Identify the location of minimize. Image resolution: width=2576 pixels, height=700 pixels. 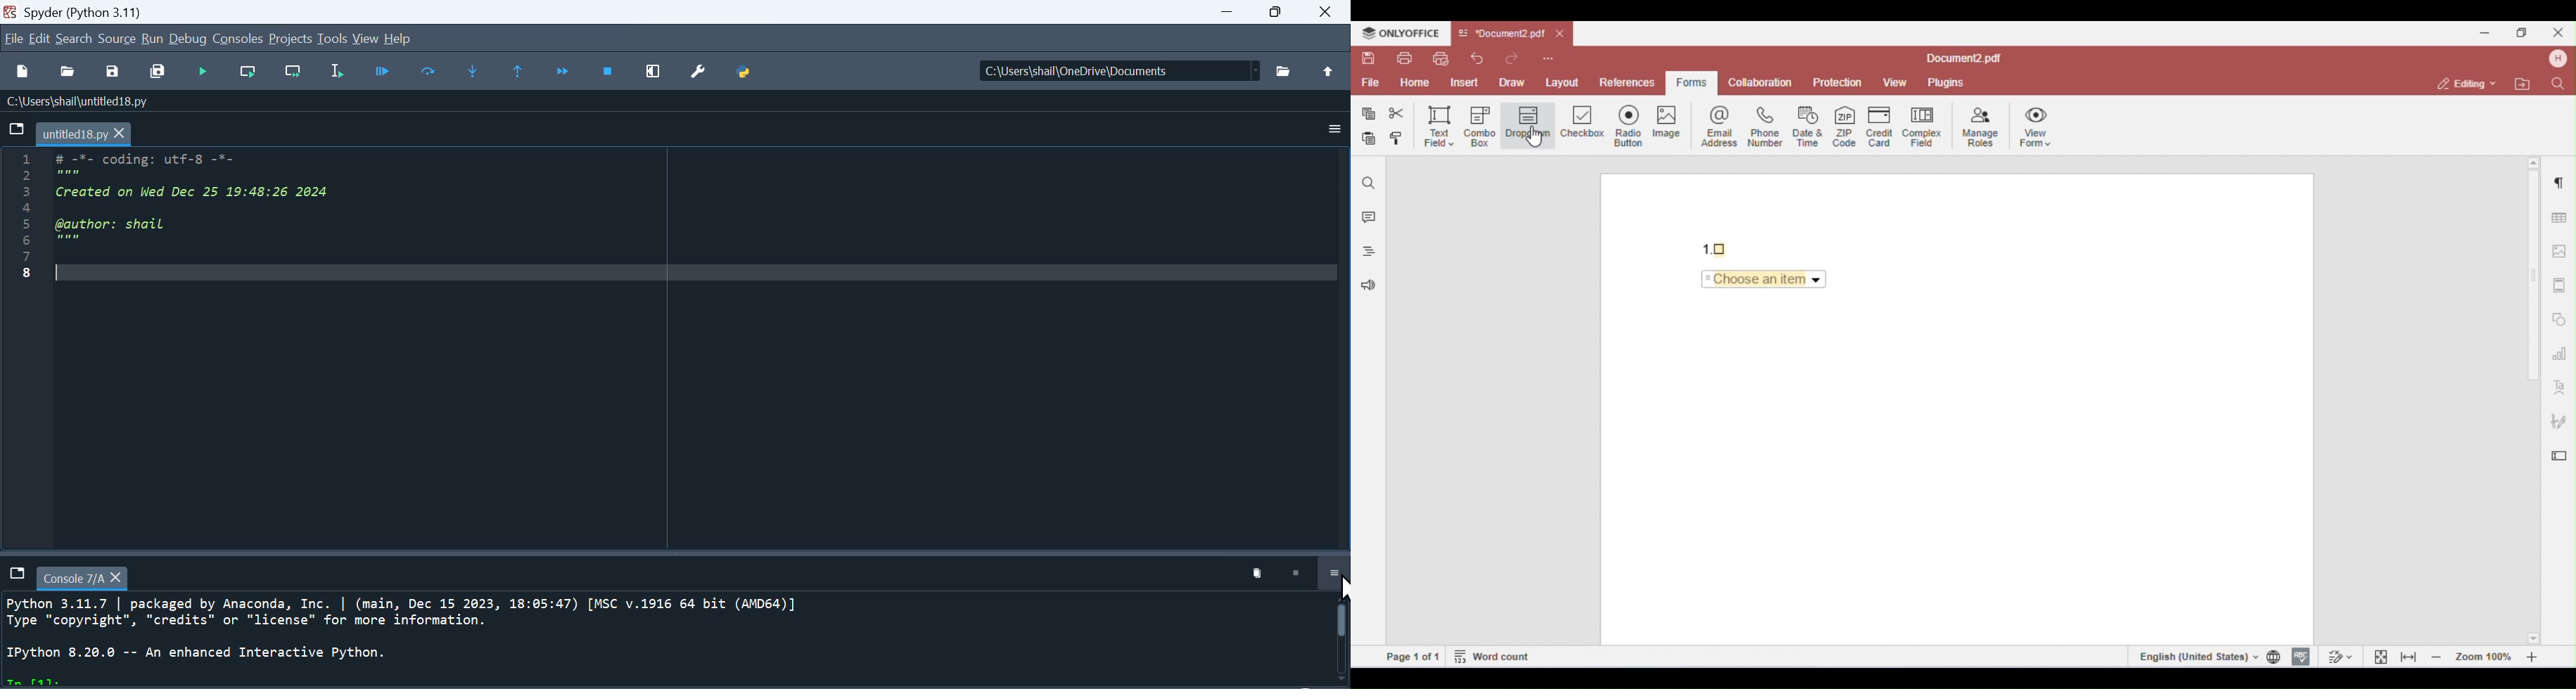
(1224, 12).